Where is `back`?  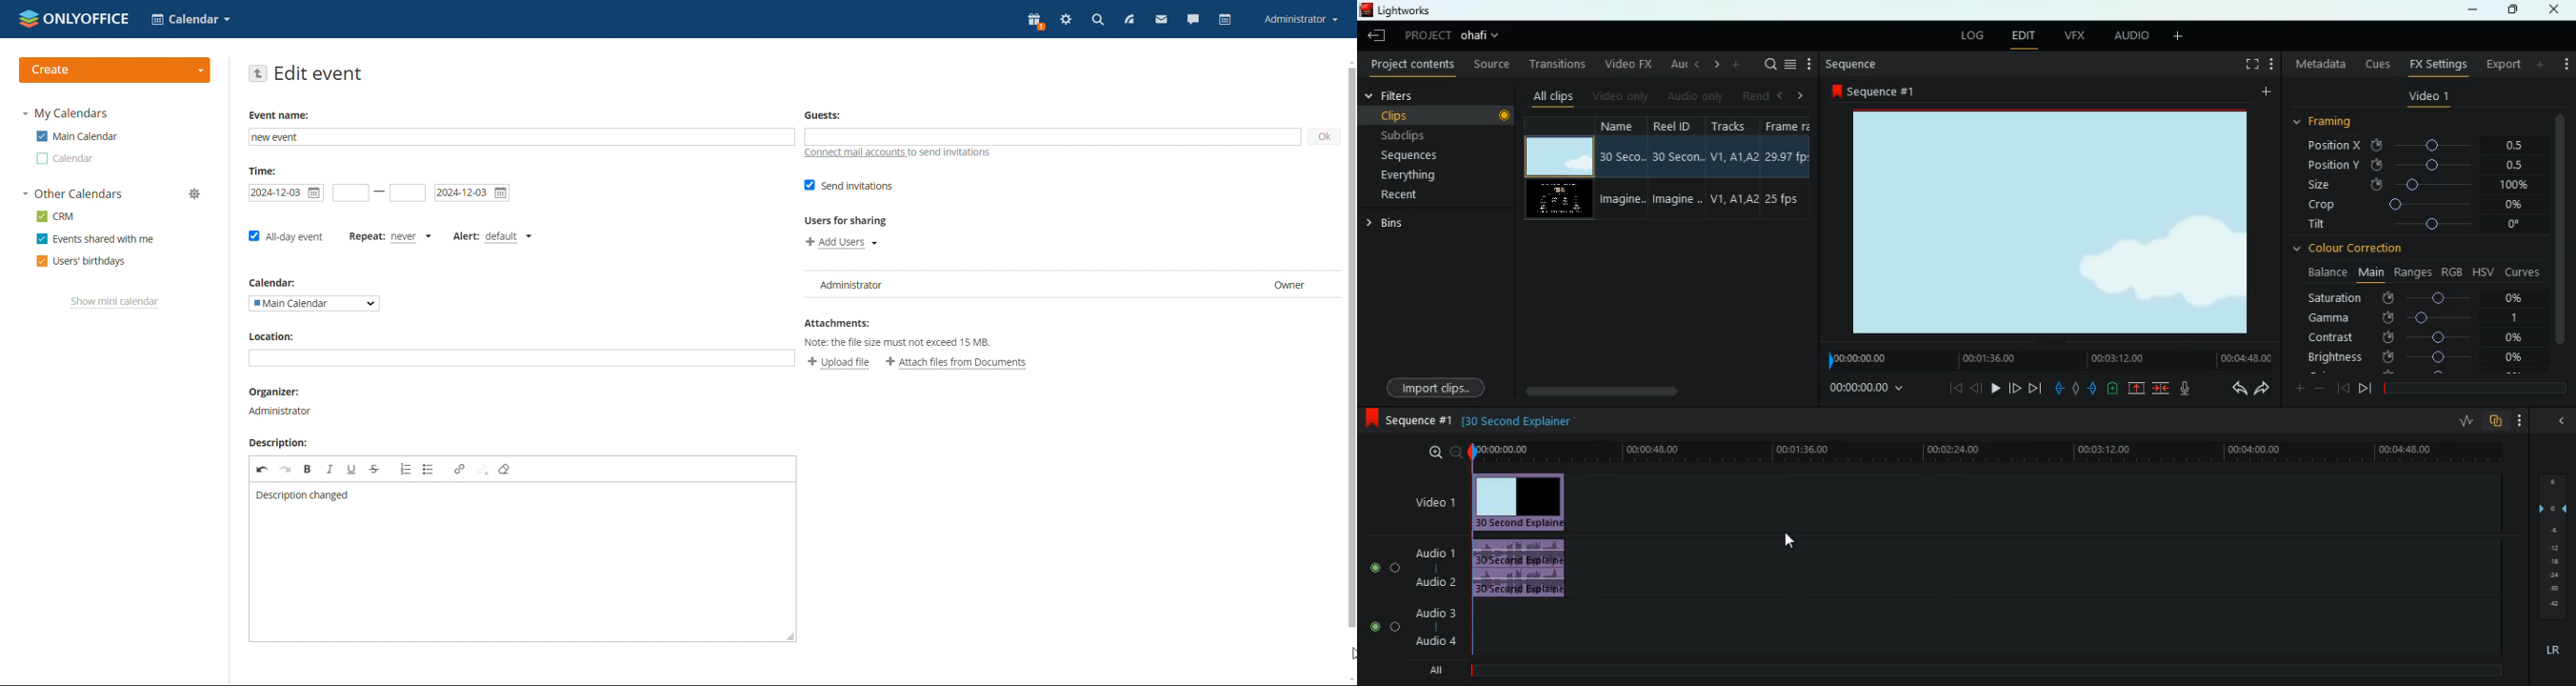
back is located at coordinates (1976, 388).